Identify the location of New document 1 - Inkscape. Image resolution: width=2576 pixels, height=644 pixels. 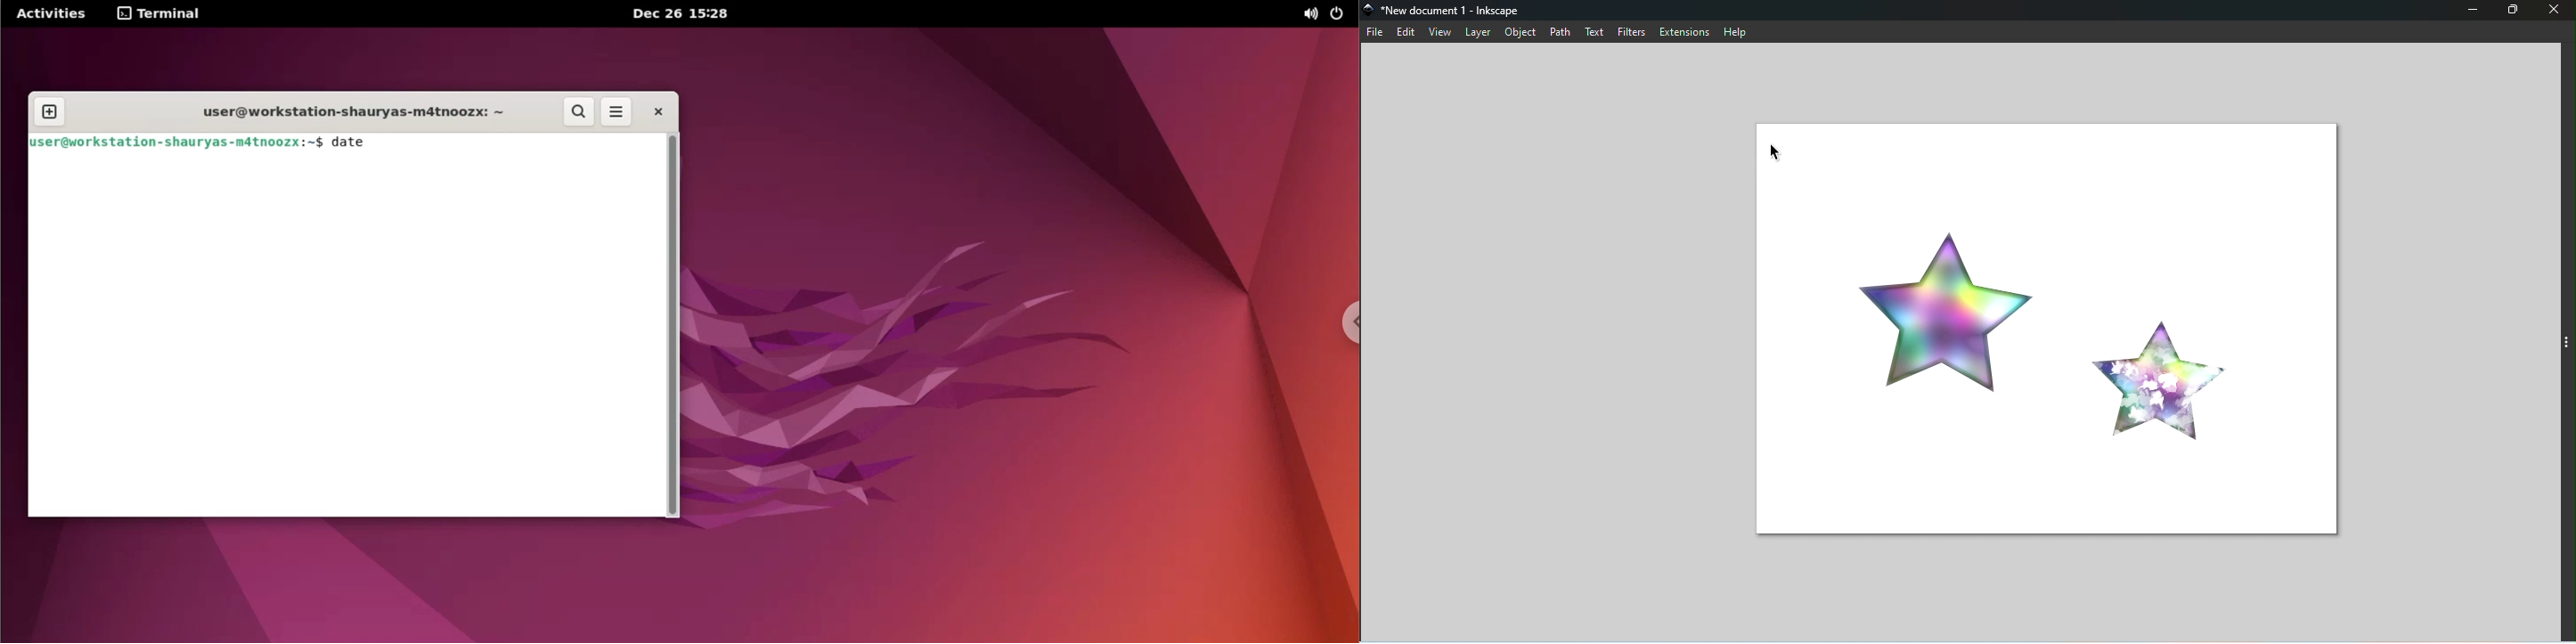
(1451, 11).